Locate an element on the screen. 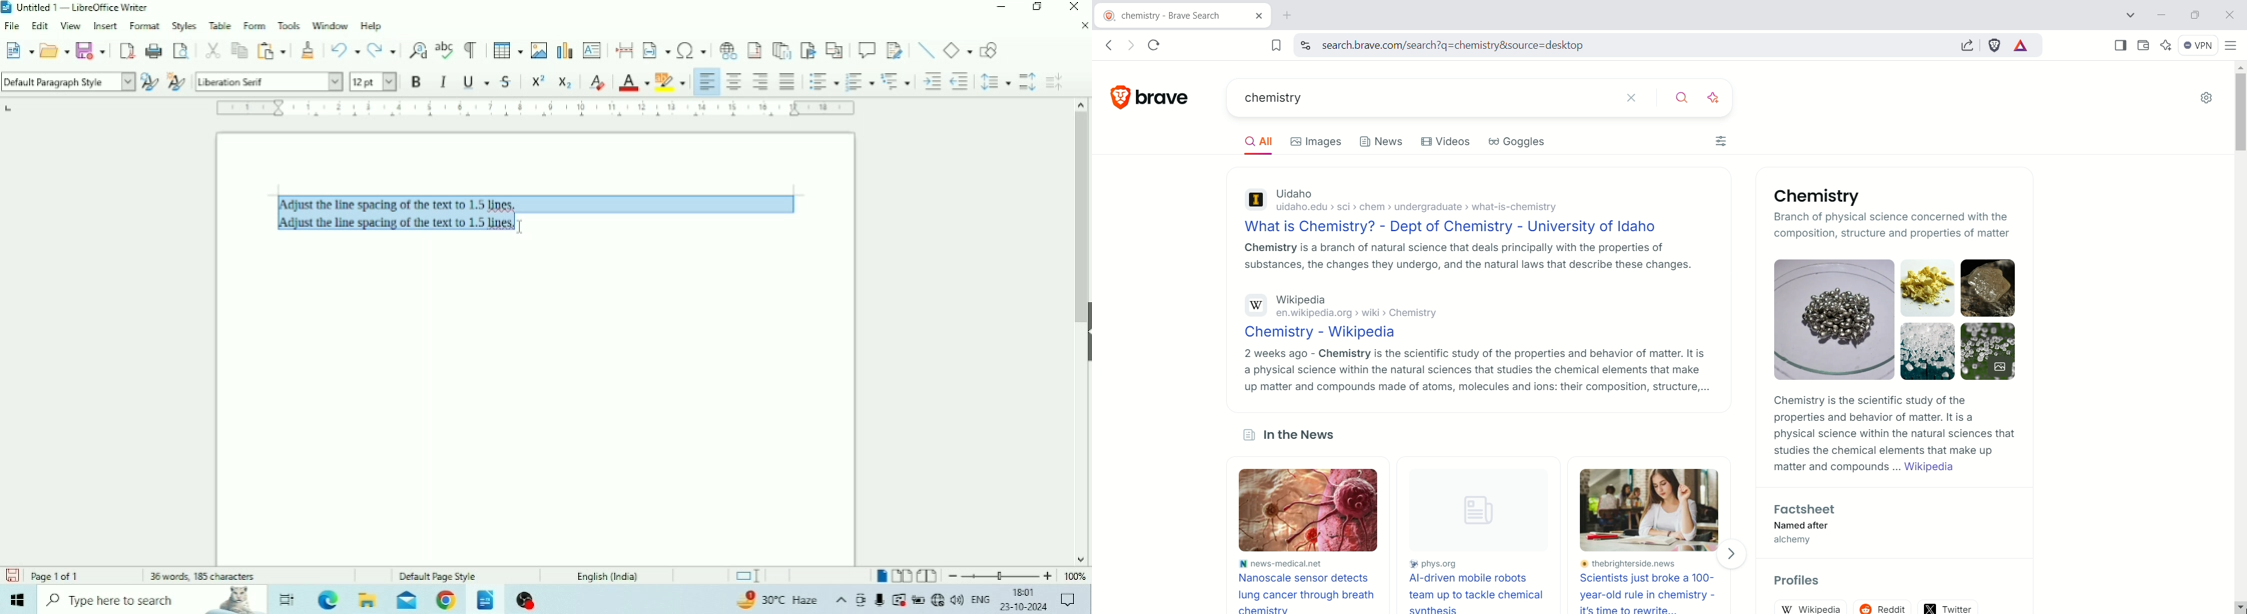 The height and width of the screenshot is (616, 2268). OBS Studio is located at coordinates (527, 600).